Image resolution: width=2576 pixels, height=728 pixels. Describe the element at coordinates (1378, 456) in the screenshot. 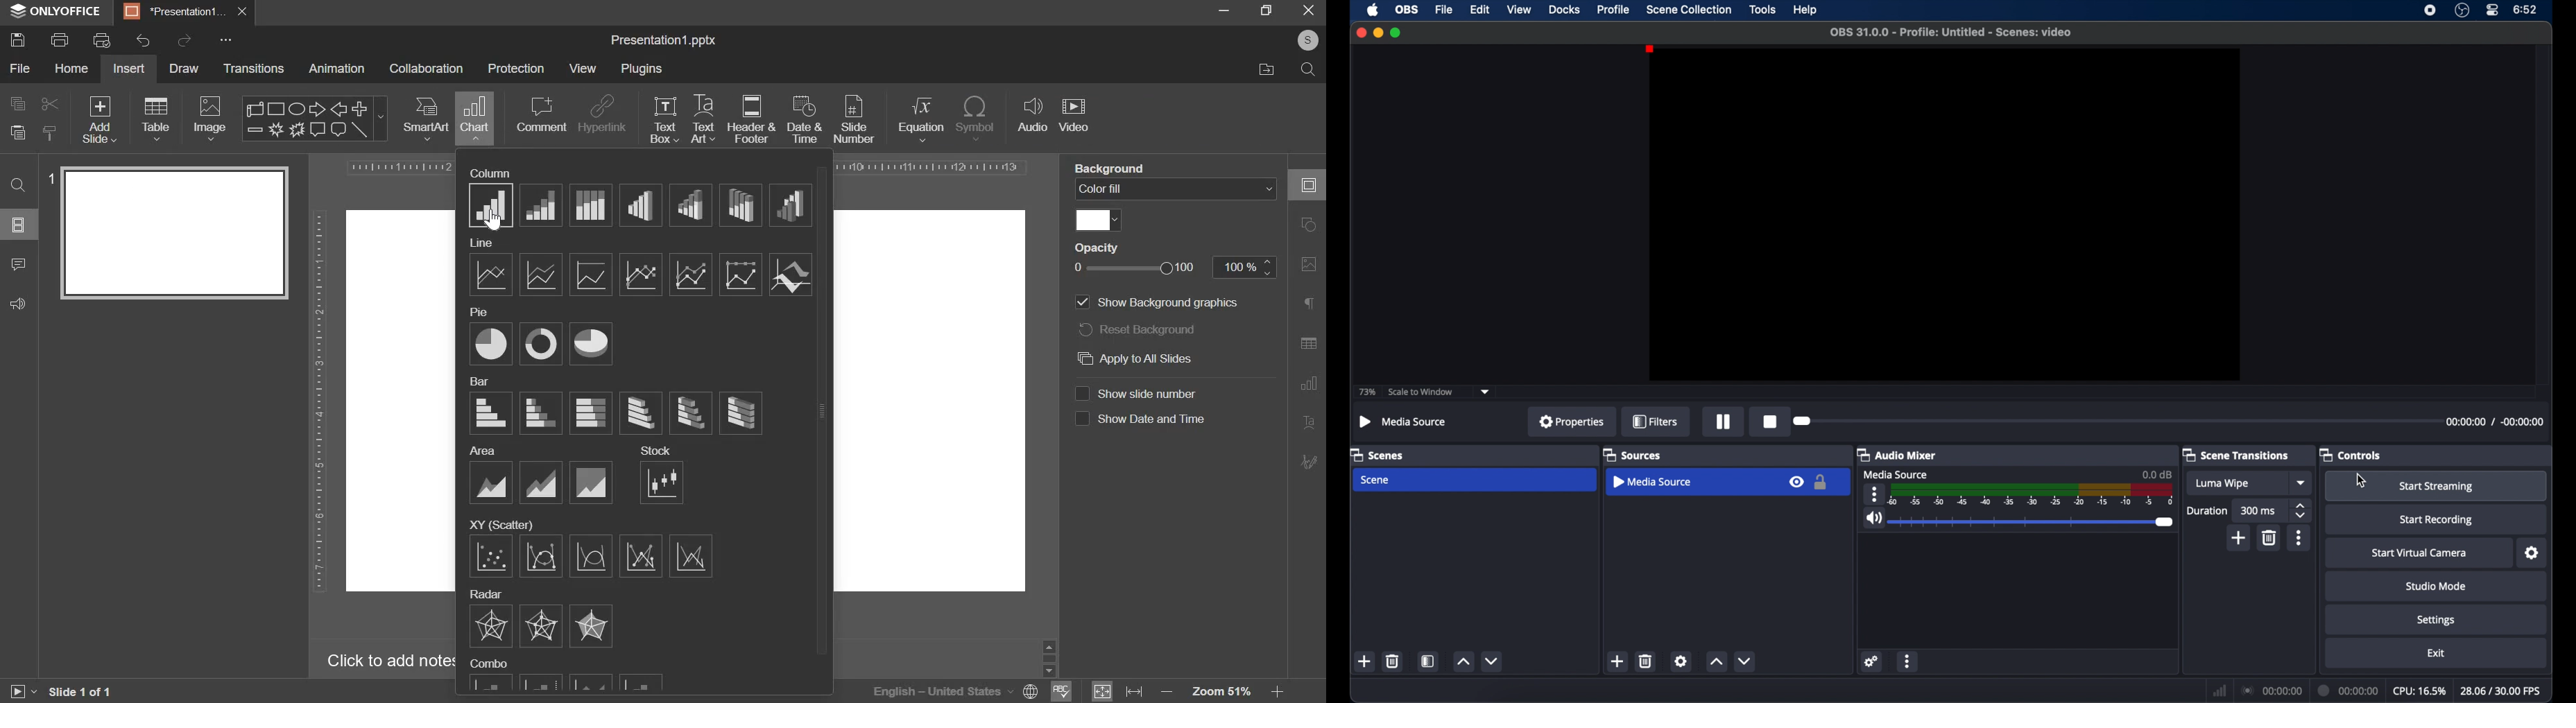

I see `scenes` at that location.